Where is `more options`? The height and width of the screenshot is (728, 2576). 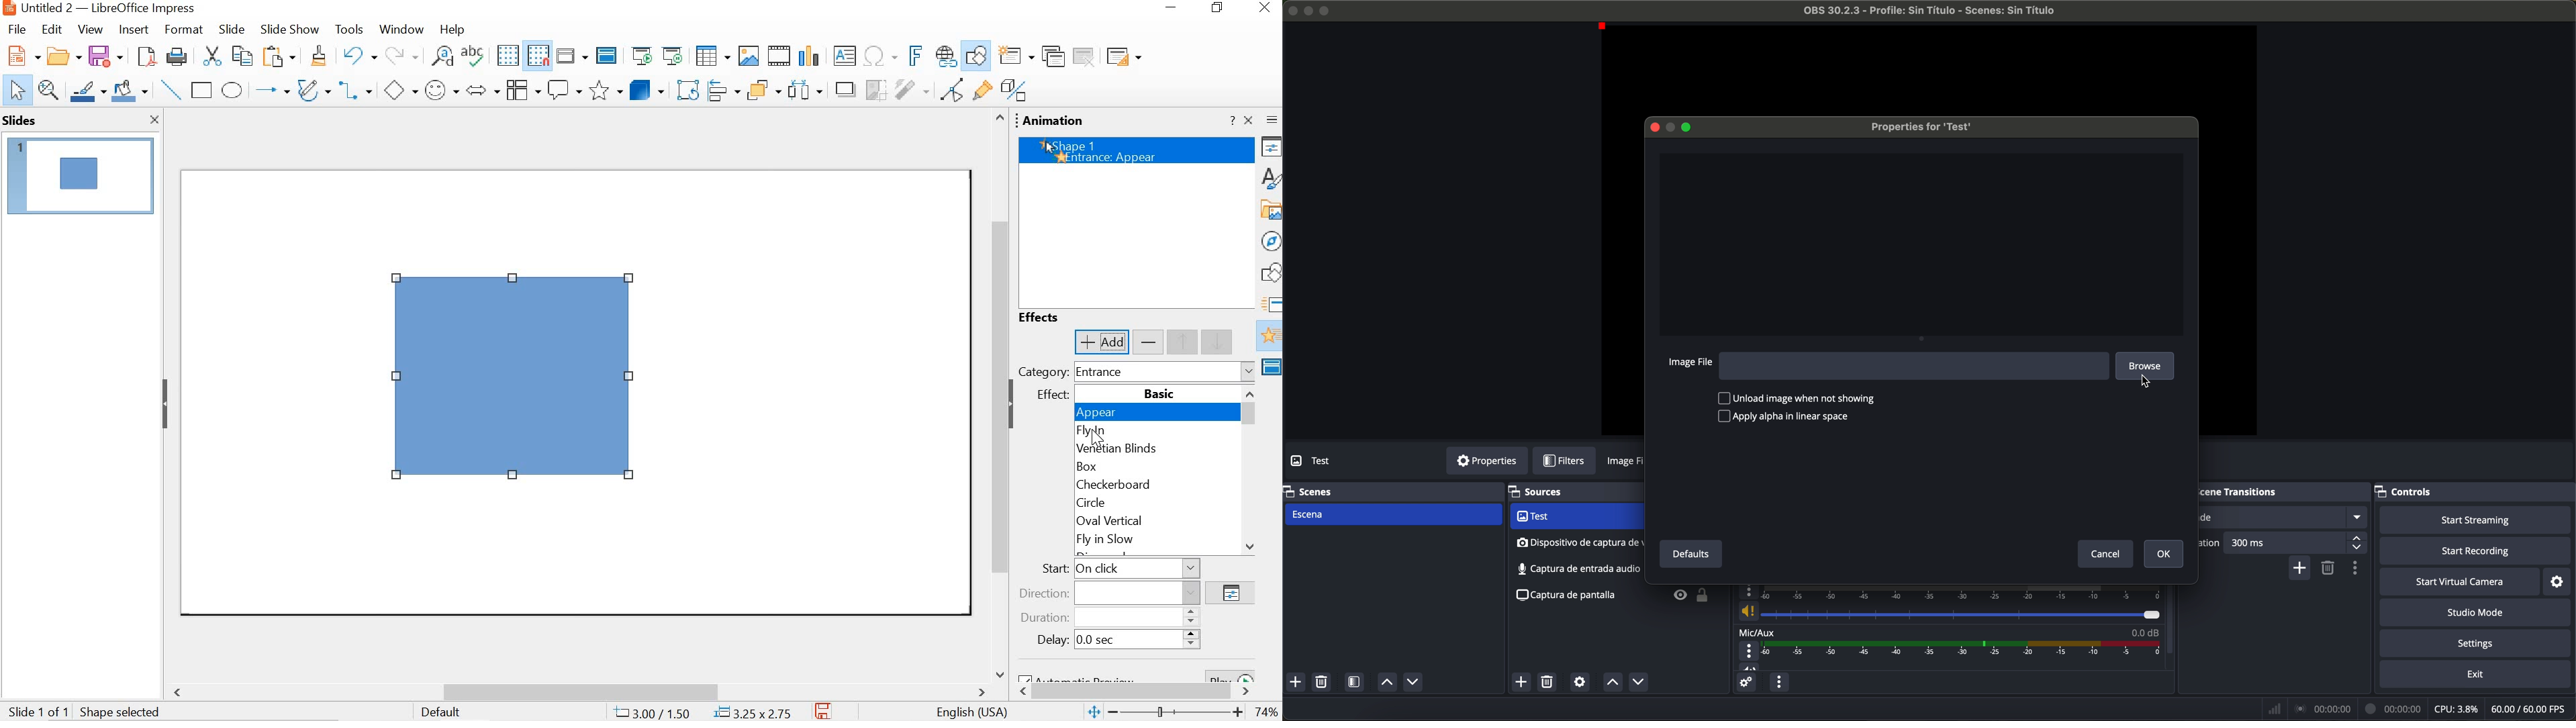
more options is located at coordinates (1750, 651).